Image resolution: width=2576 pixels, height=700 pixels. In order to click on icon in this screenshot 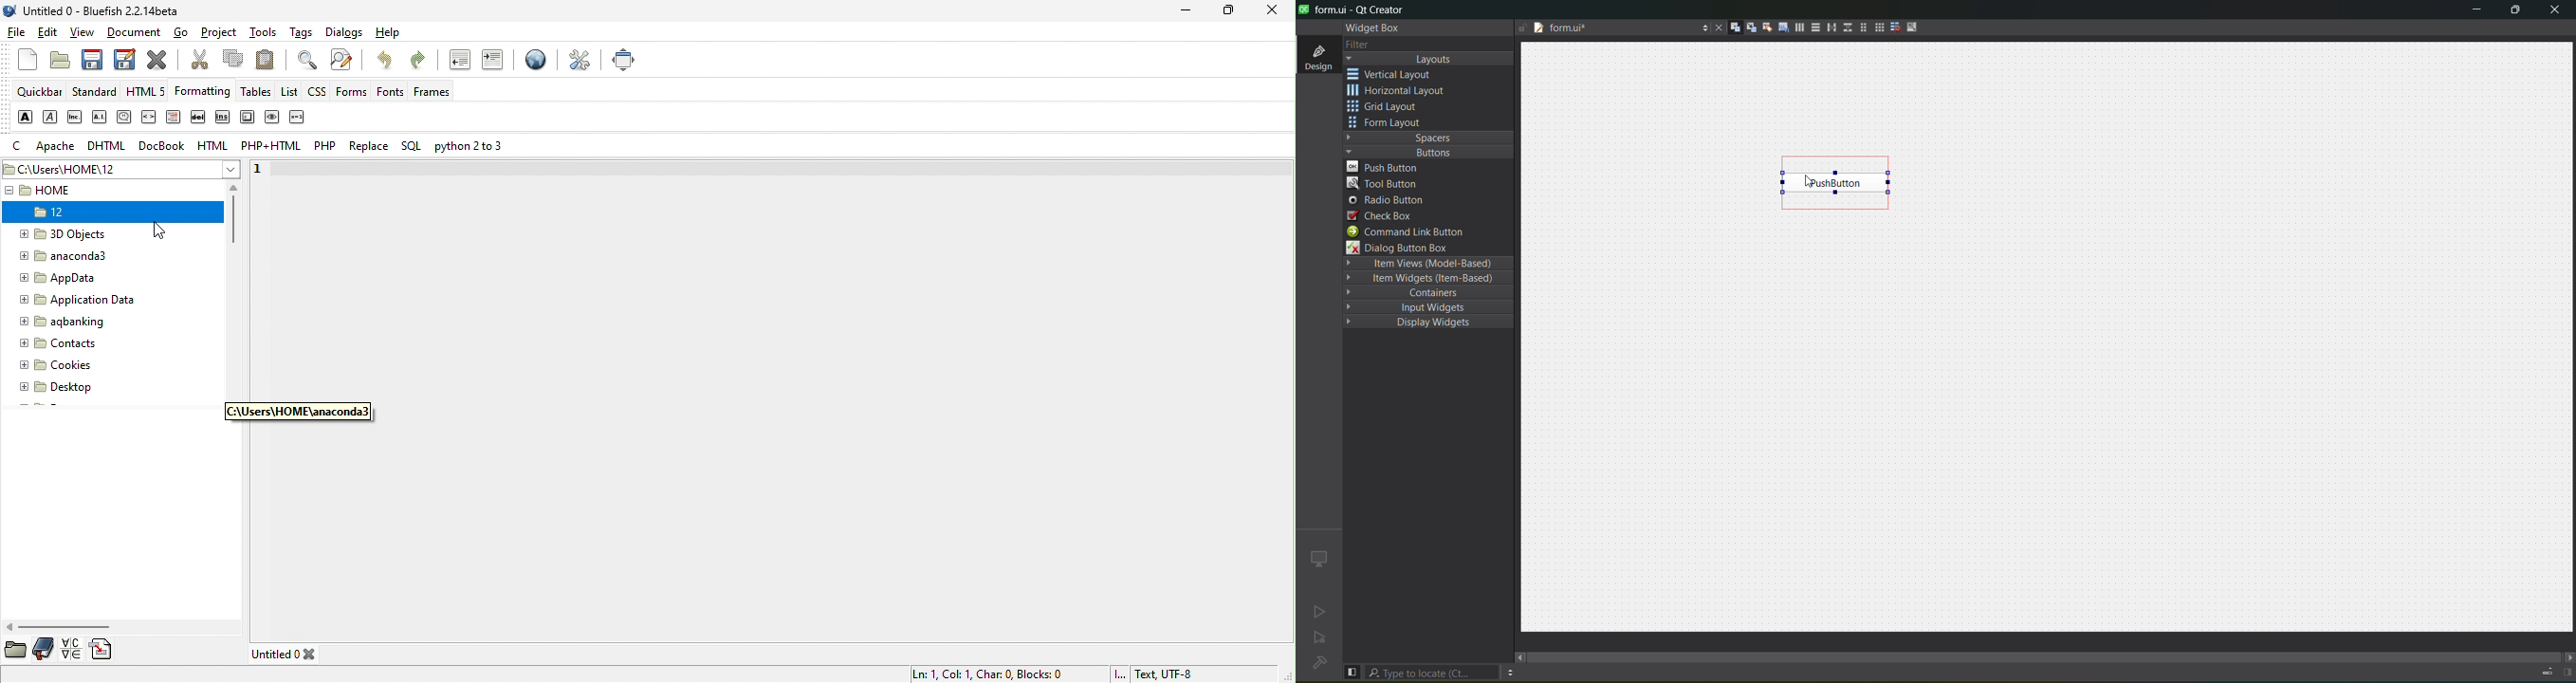, I will do `click(1318, 558)`.